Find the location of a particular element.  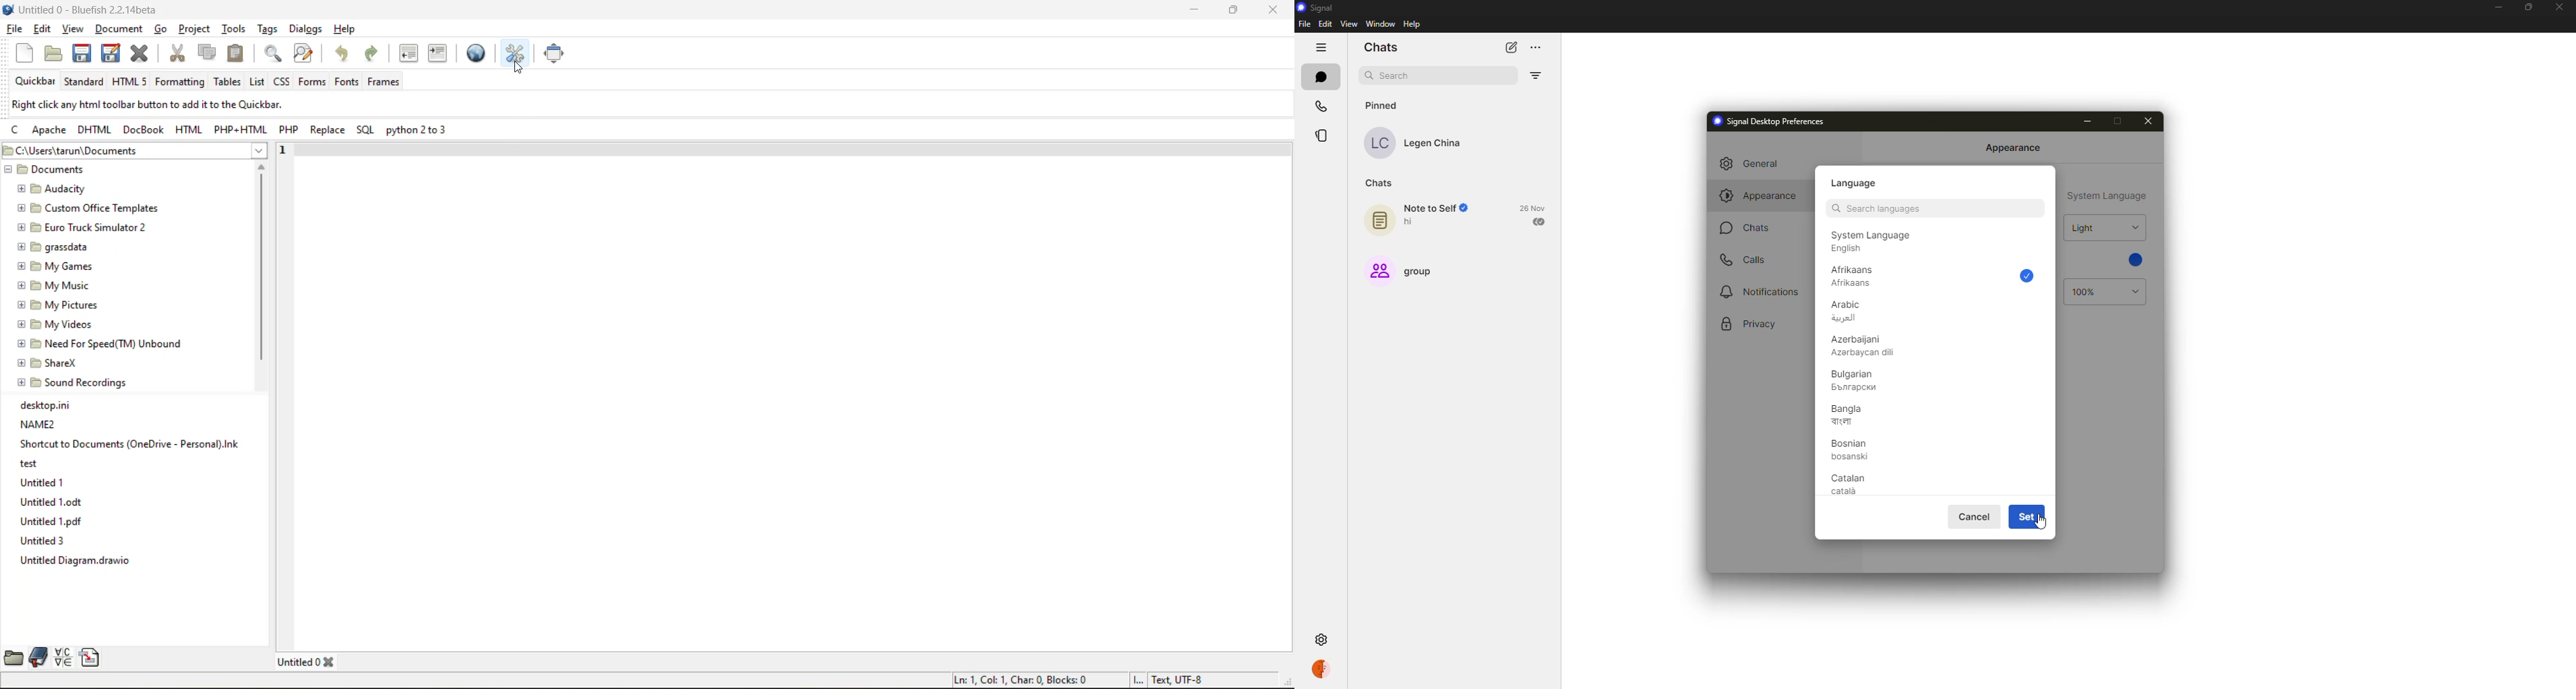

copy is located at coordinates (207, 53).